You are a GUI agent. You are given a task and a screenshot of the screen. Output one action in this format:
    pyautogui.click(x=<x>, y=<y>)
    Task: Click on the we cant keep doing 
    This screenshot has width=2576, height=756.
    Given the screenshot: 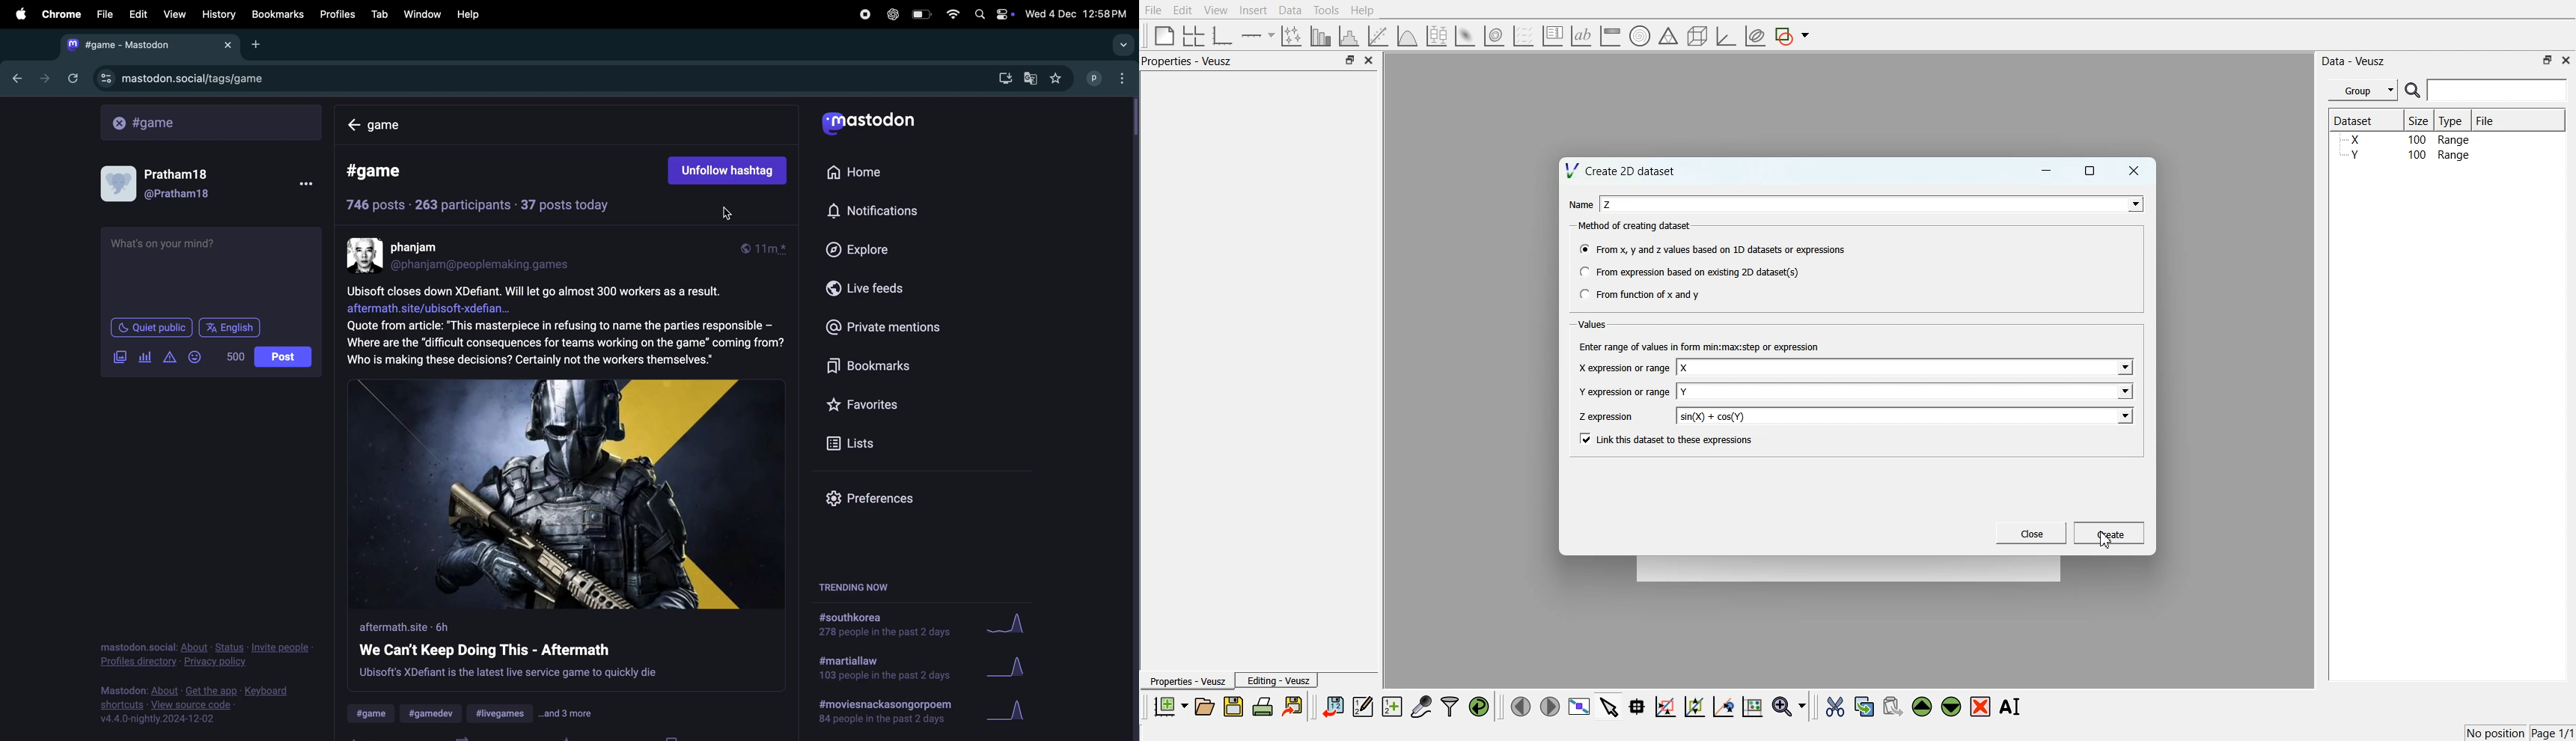 What is the action you would take?
    pyautogui.click(x=509, y=650)
    